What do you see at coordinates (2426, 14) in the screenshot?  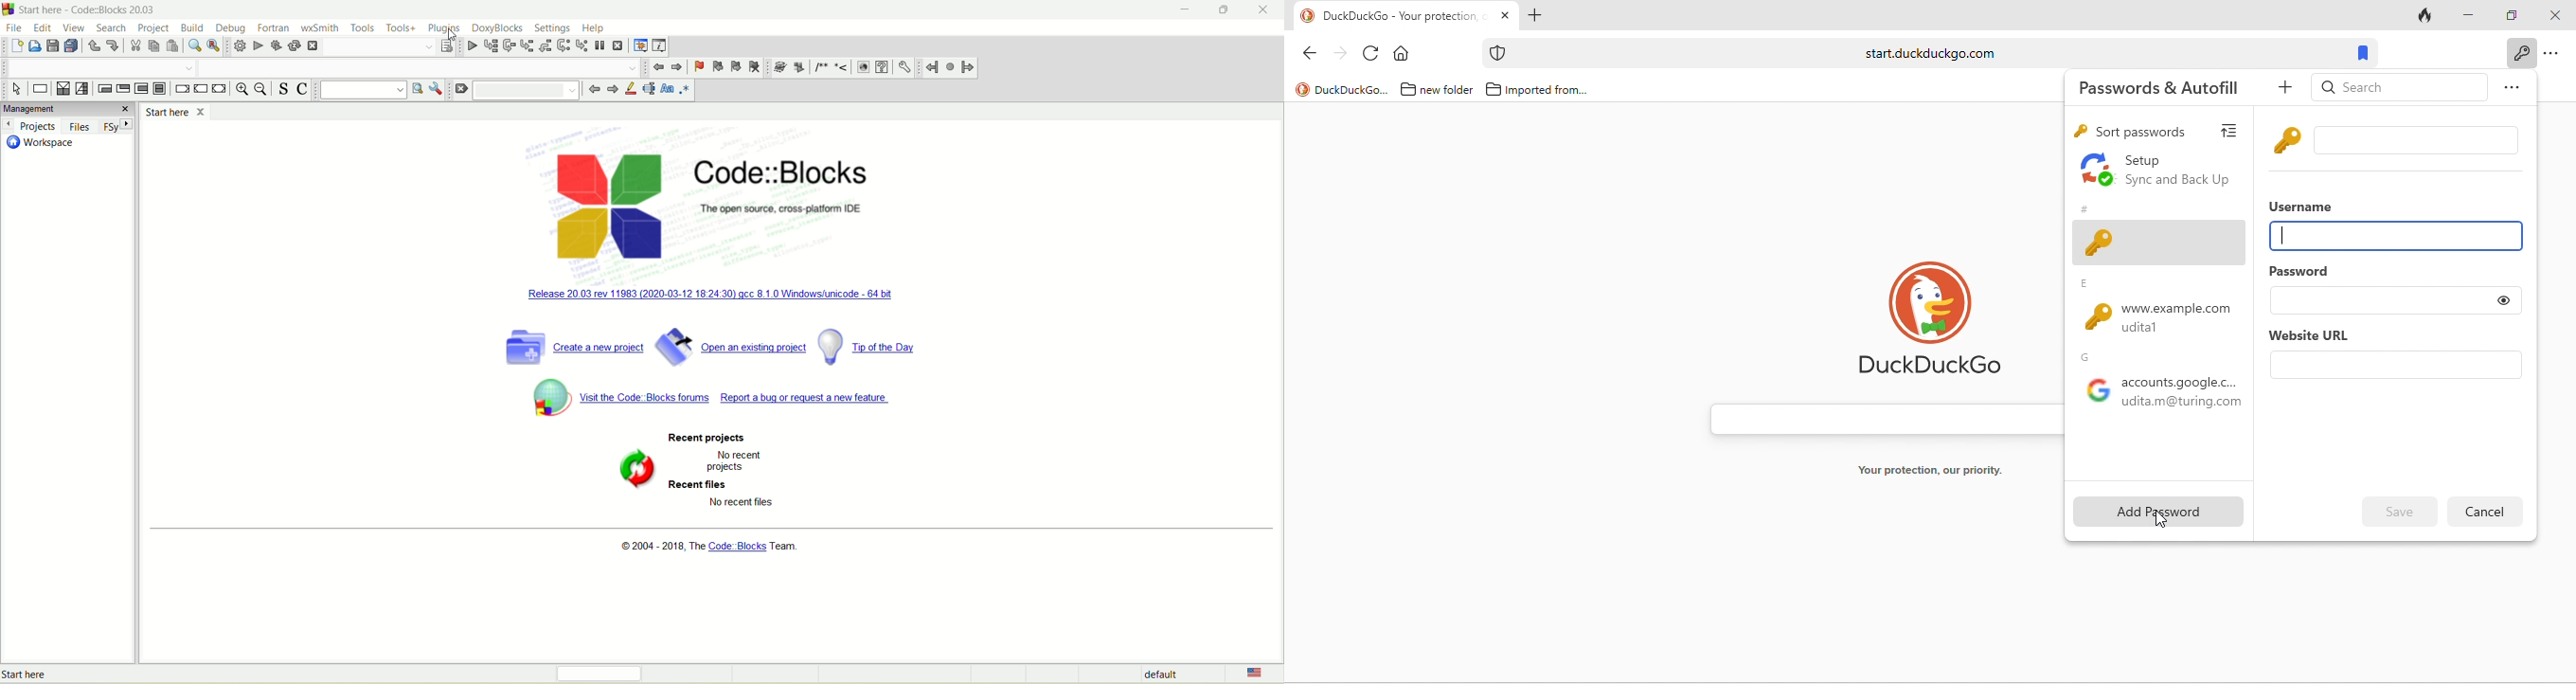 I see `track tab` at bounding box center [2426, 14].